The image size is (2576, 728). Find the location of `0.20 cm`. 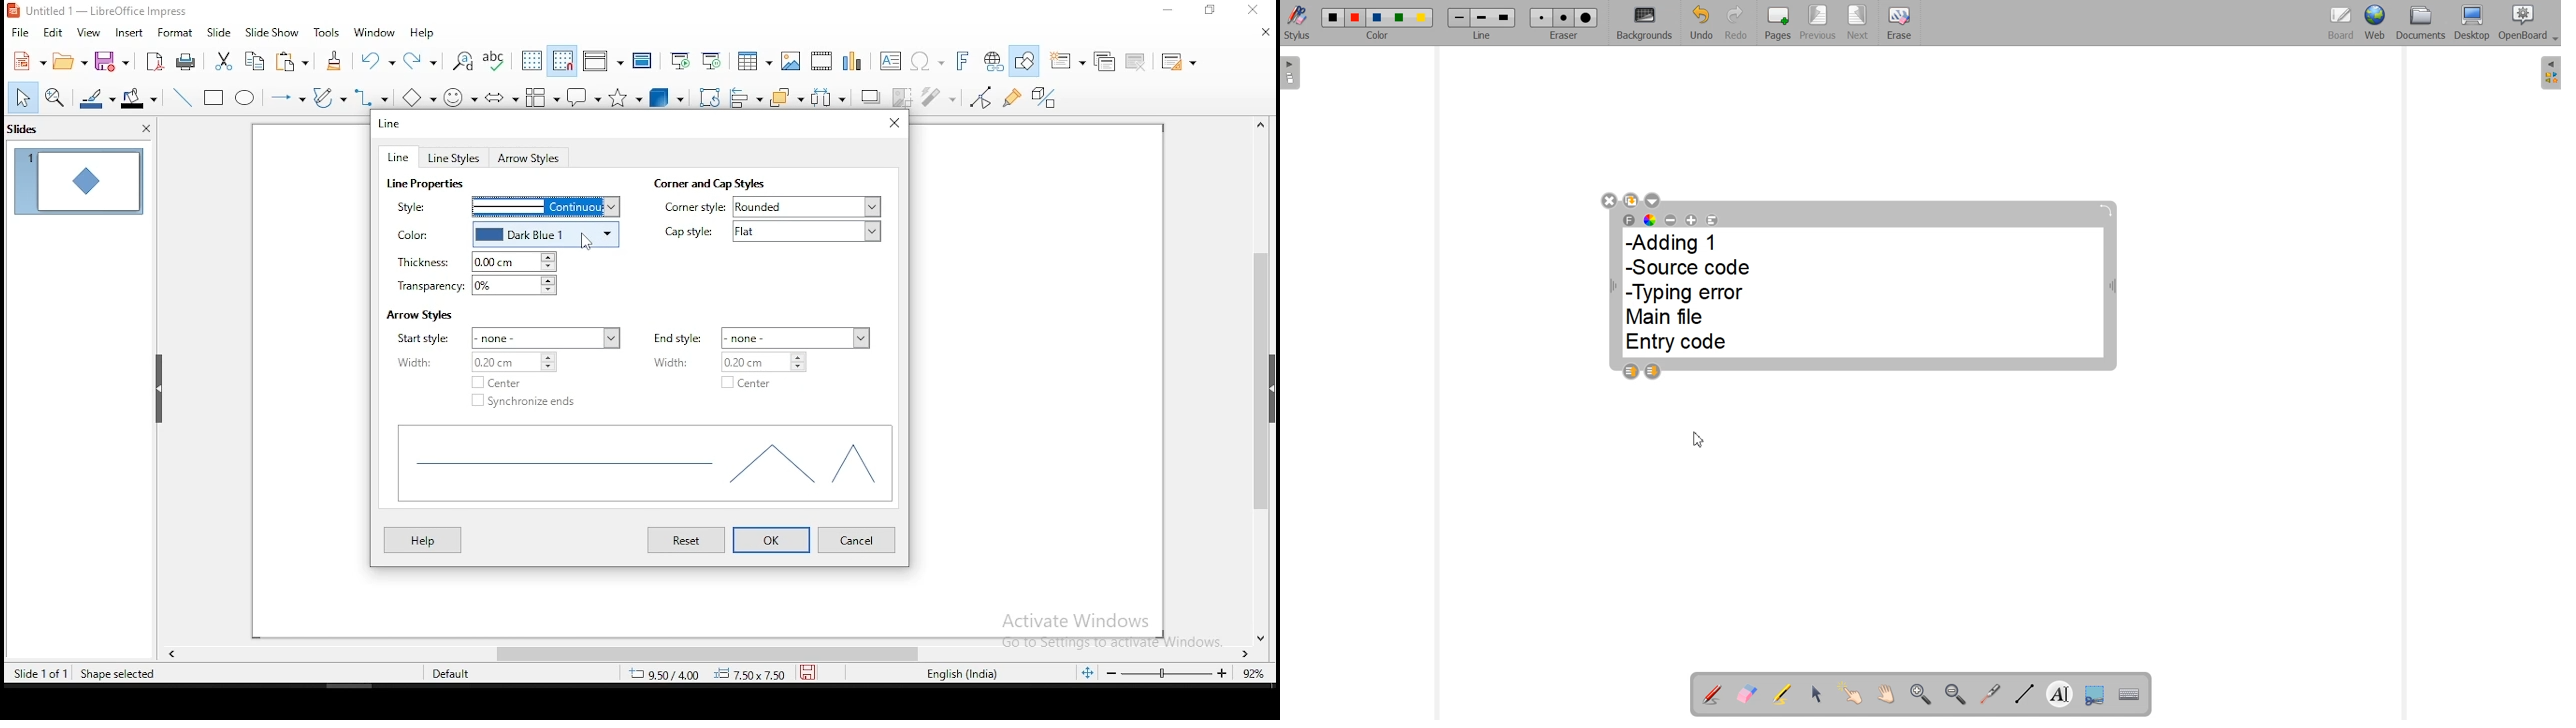

0.20 cm is located at coordinates (528, 363).